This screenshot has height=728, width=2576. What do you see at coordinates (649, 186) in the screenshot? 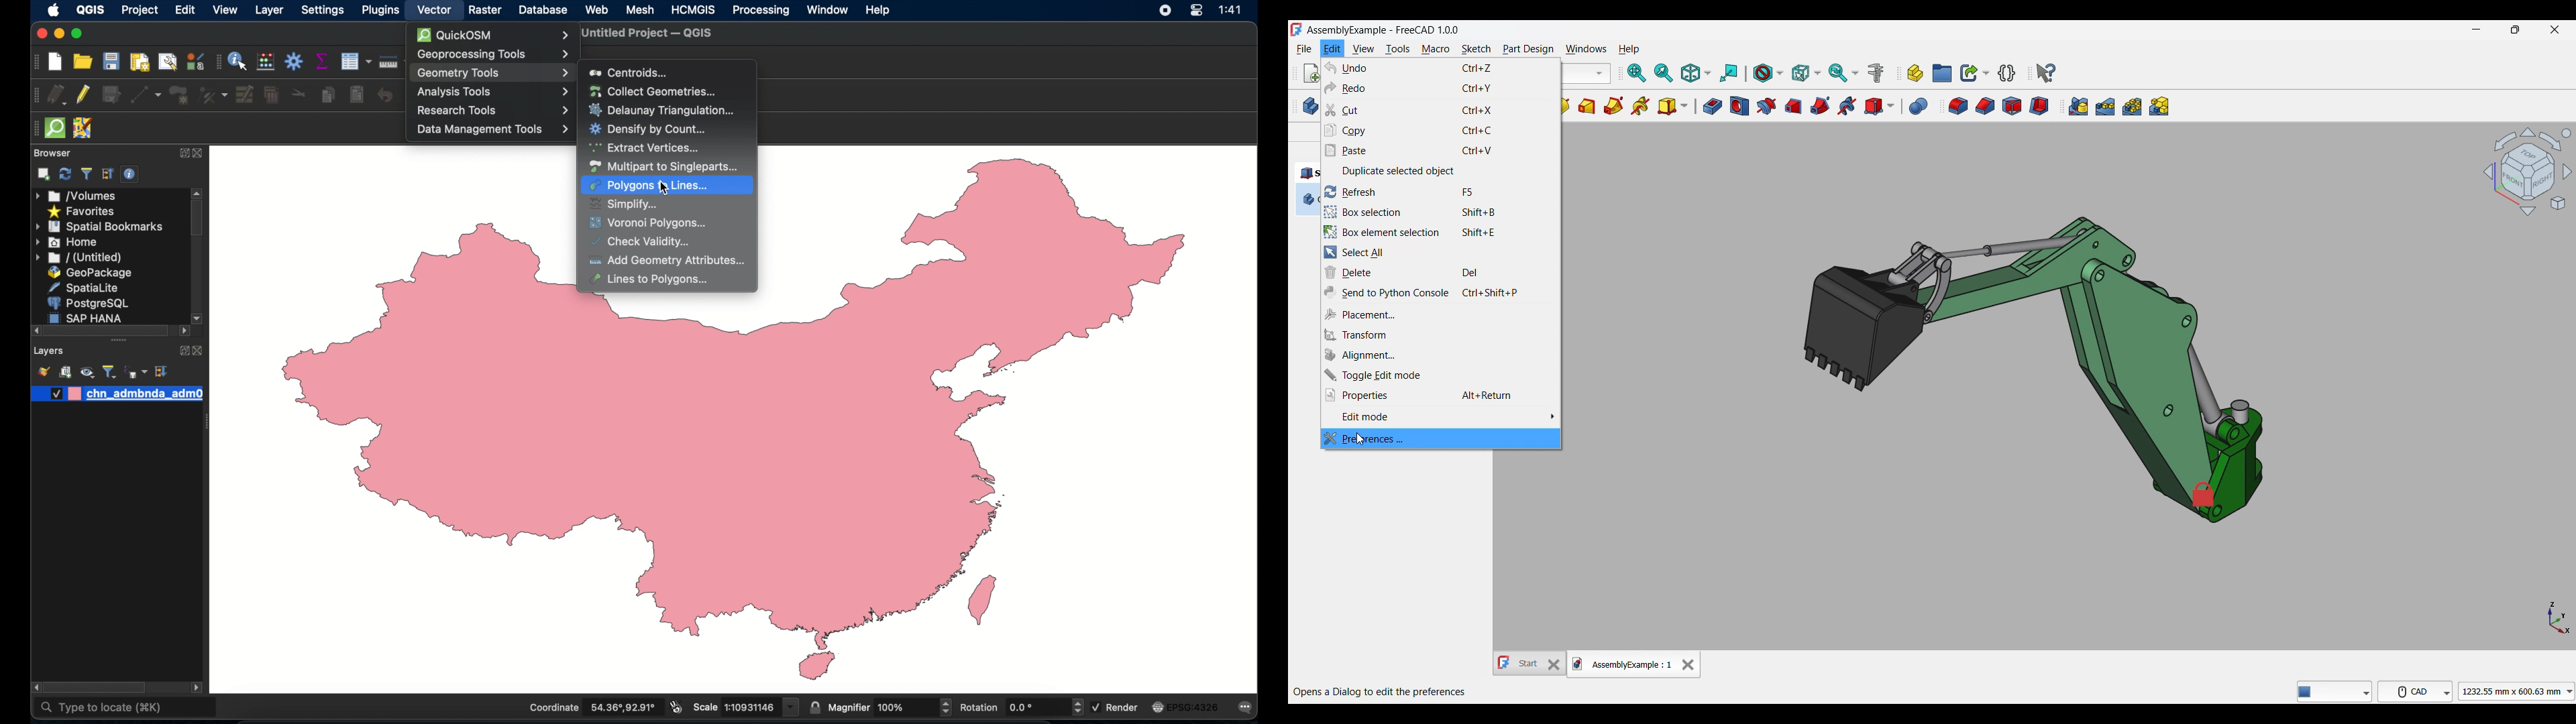
I see `polygons to lines` at bounding box center [649, 186].